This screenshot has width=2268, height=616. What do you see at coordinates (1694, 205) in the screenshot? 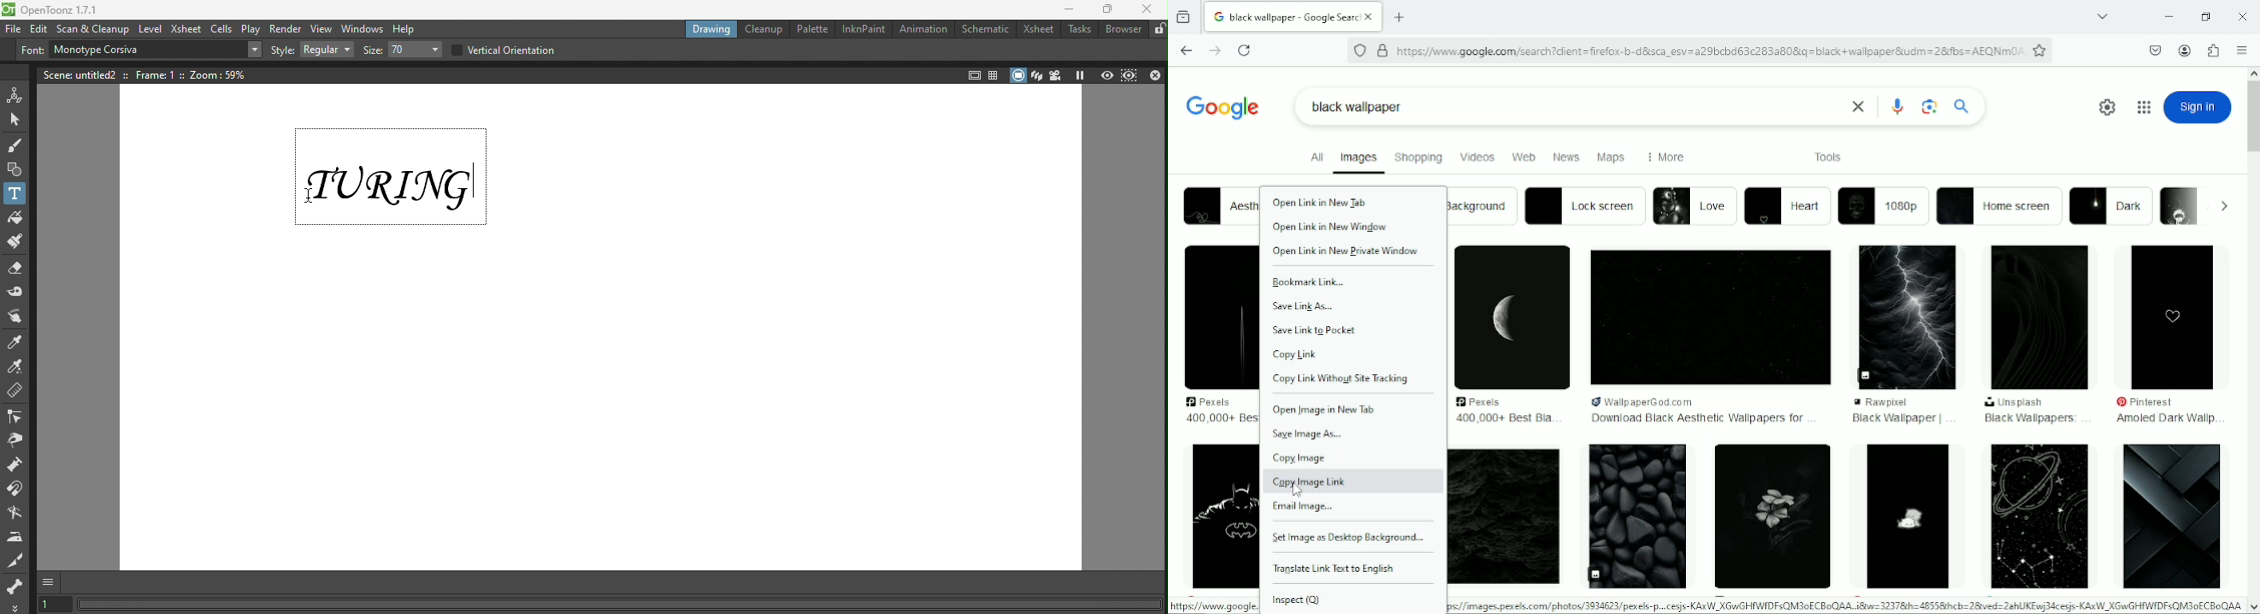
I see `love` at bounding box center [1694, 205].